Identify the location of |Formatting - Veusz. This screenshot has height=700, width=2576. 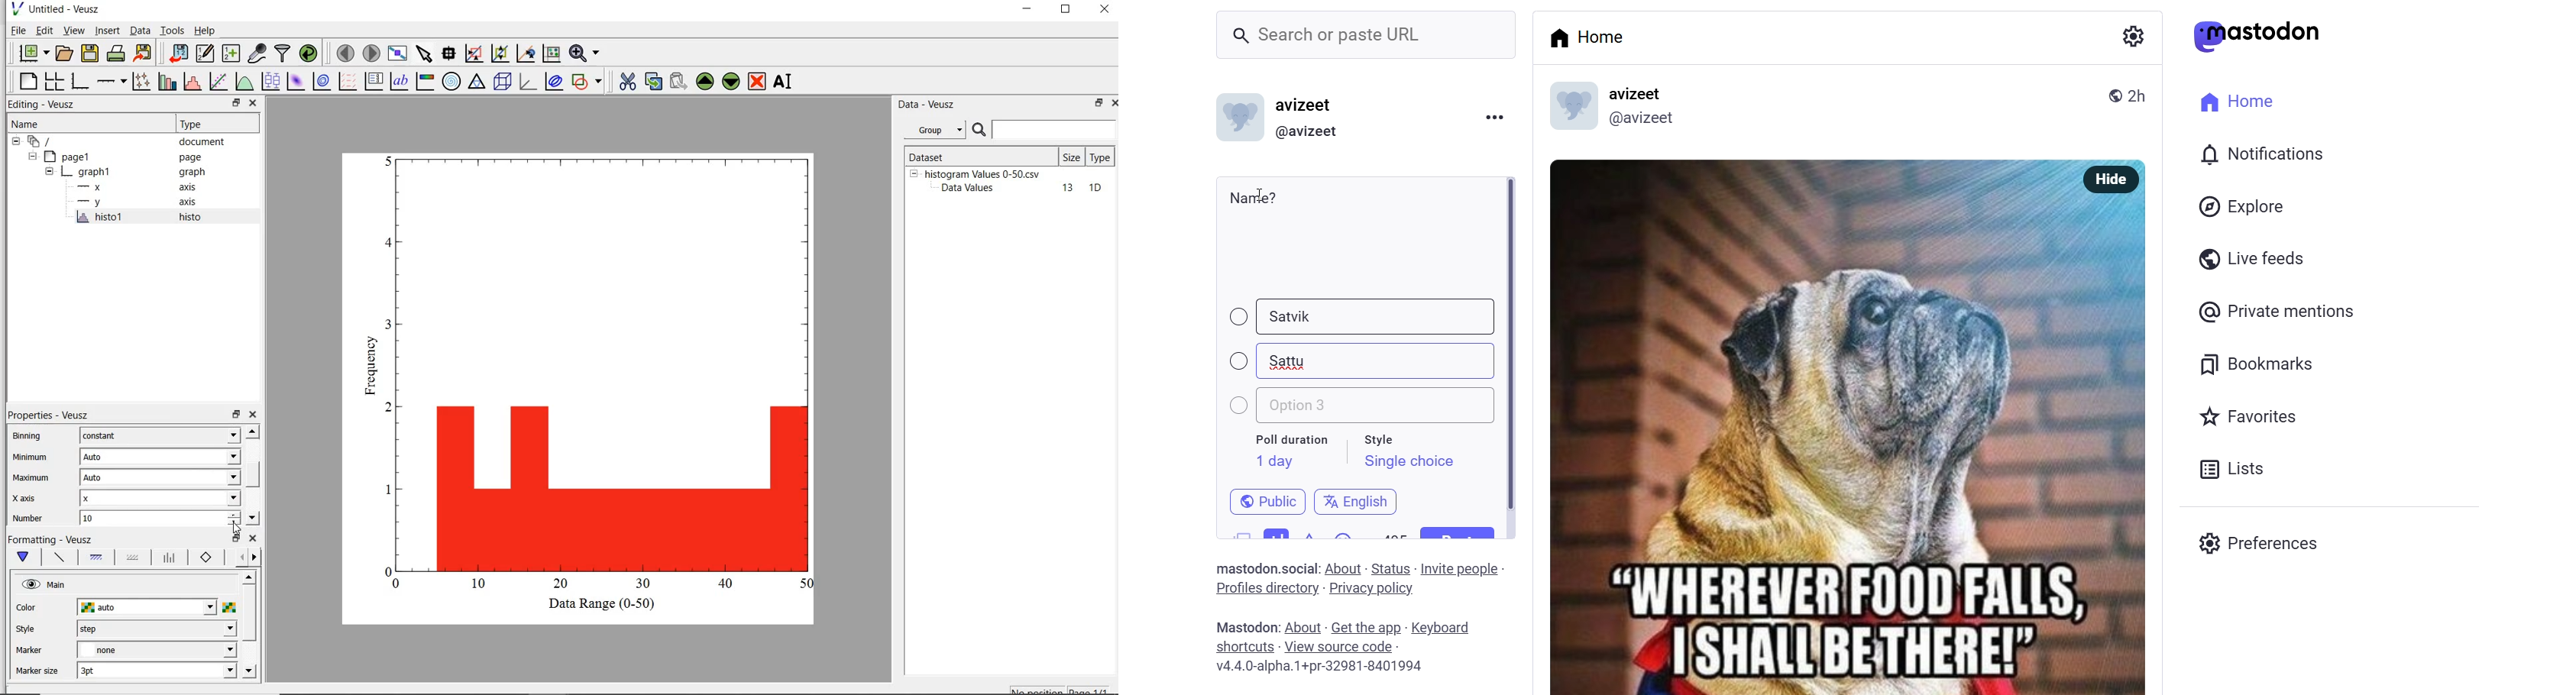
(51, 539).